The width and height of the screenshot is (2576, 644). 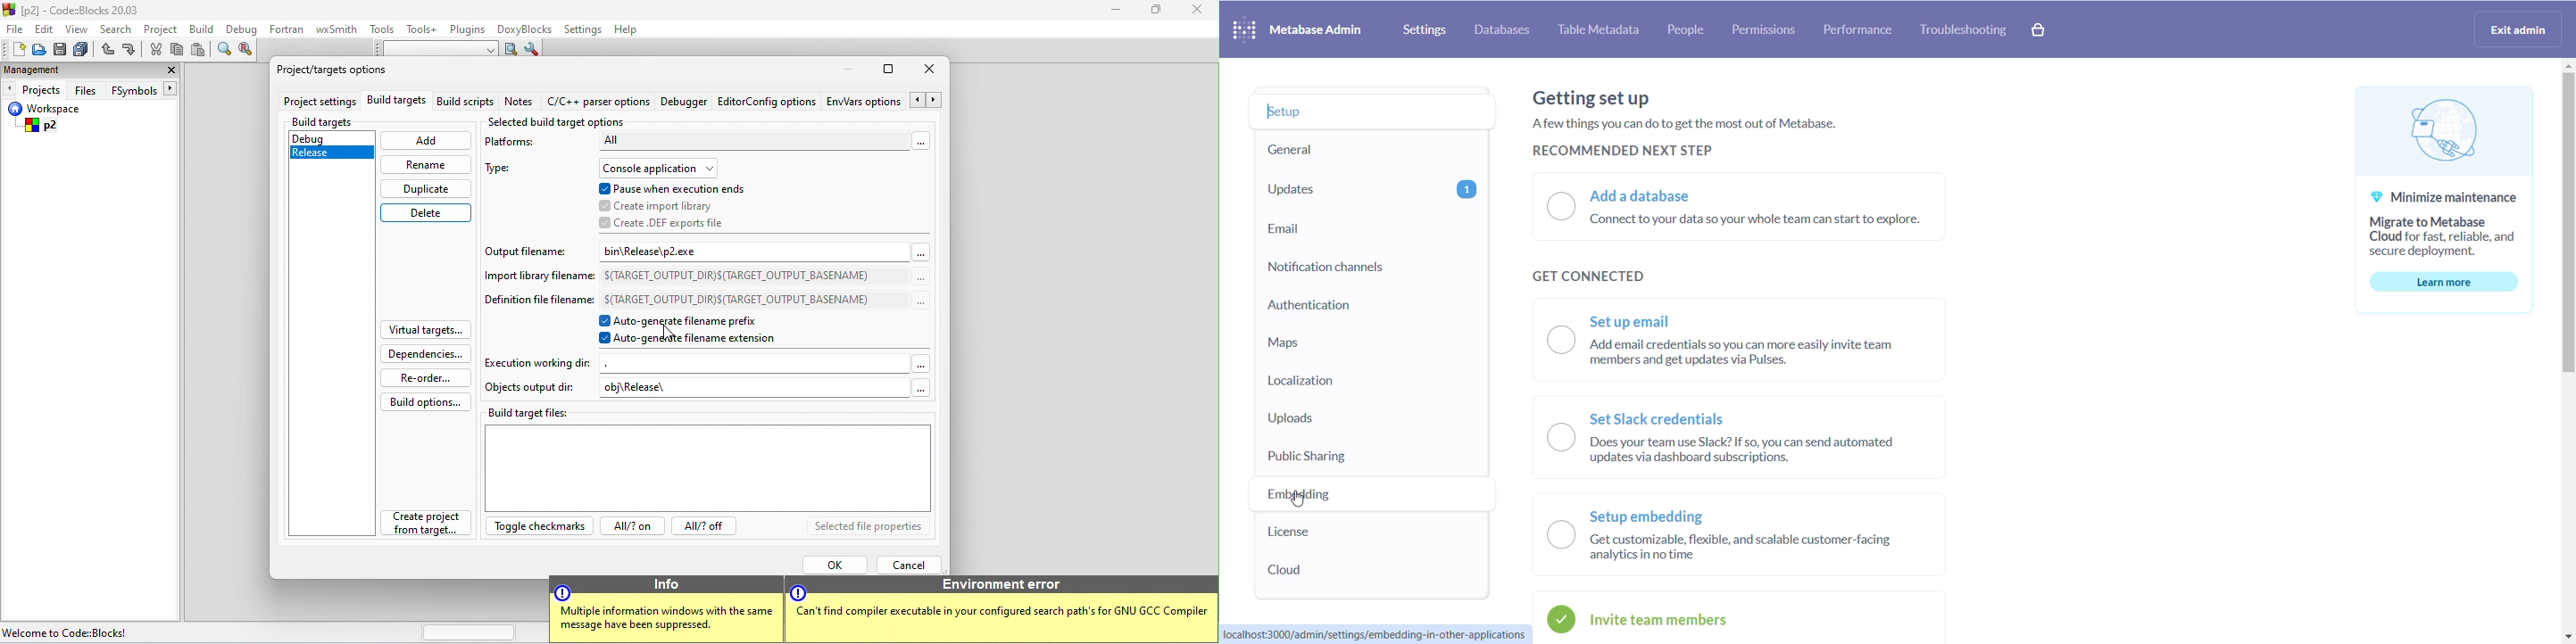 I want to click on replace, so click(x=249, y=54).